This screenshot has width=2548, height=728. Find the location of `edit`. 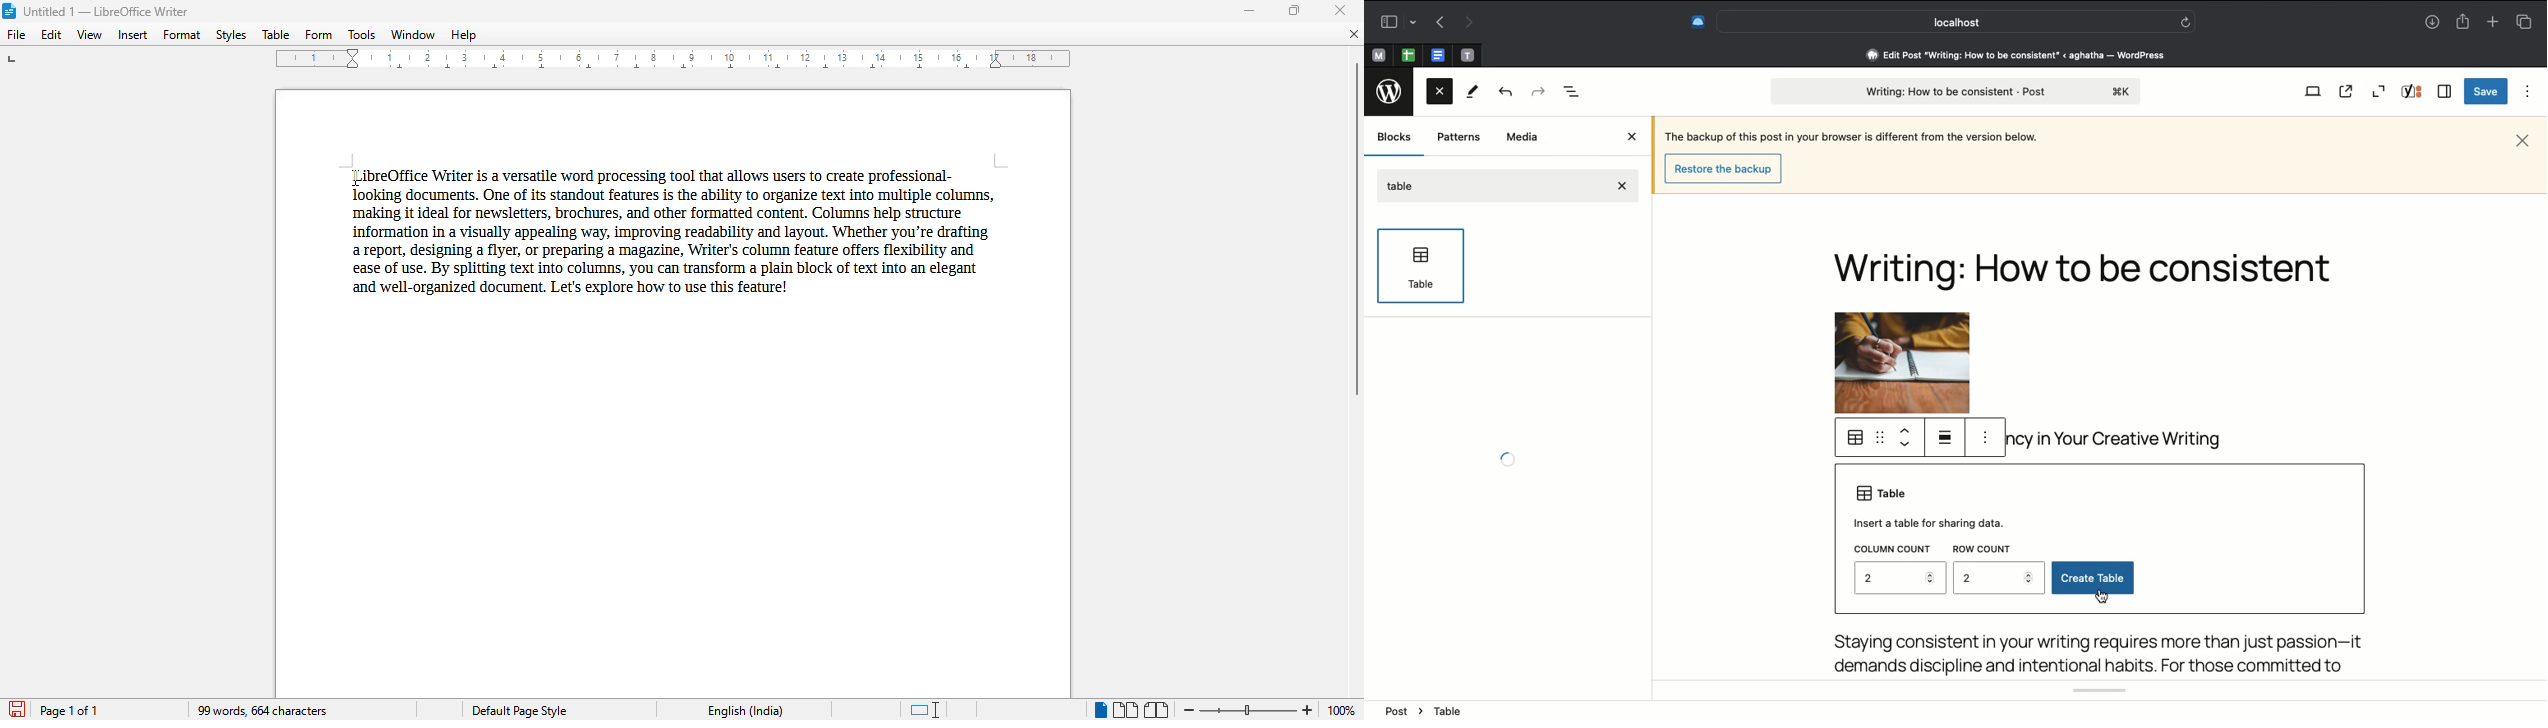

edit is located at coordinates (52, 34).